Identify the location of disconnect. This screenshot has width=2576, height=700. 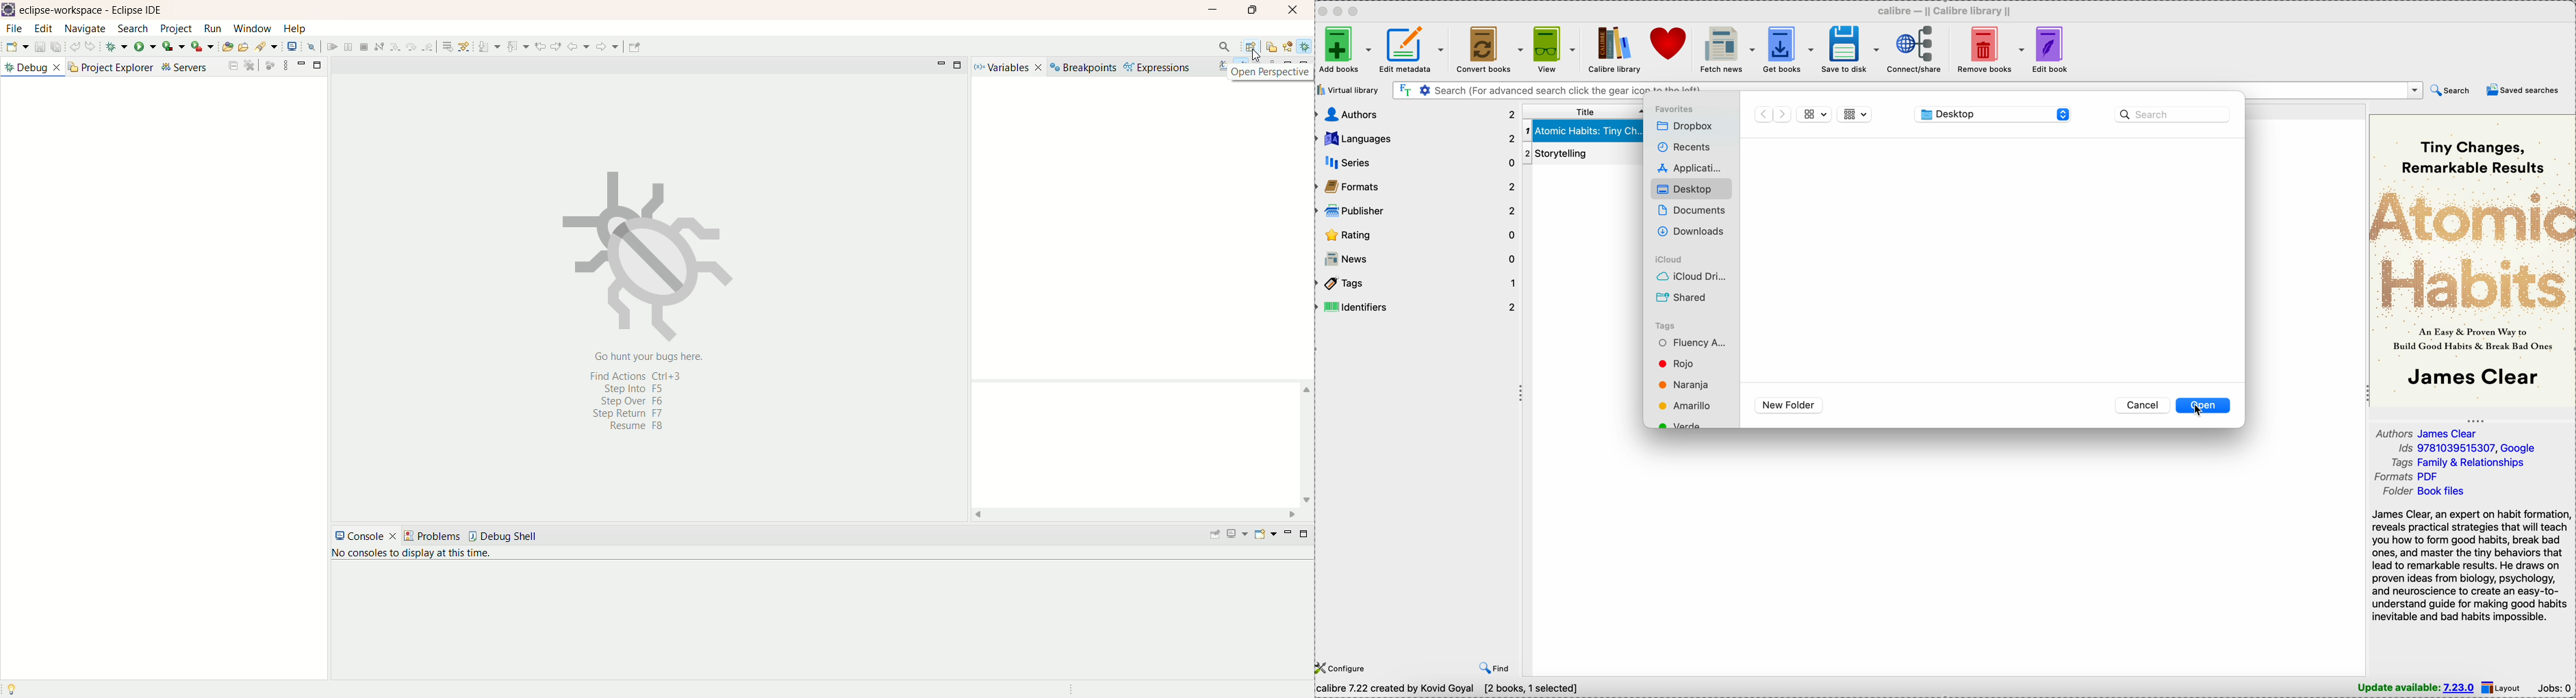
(478, 46).